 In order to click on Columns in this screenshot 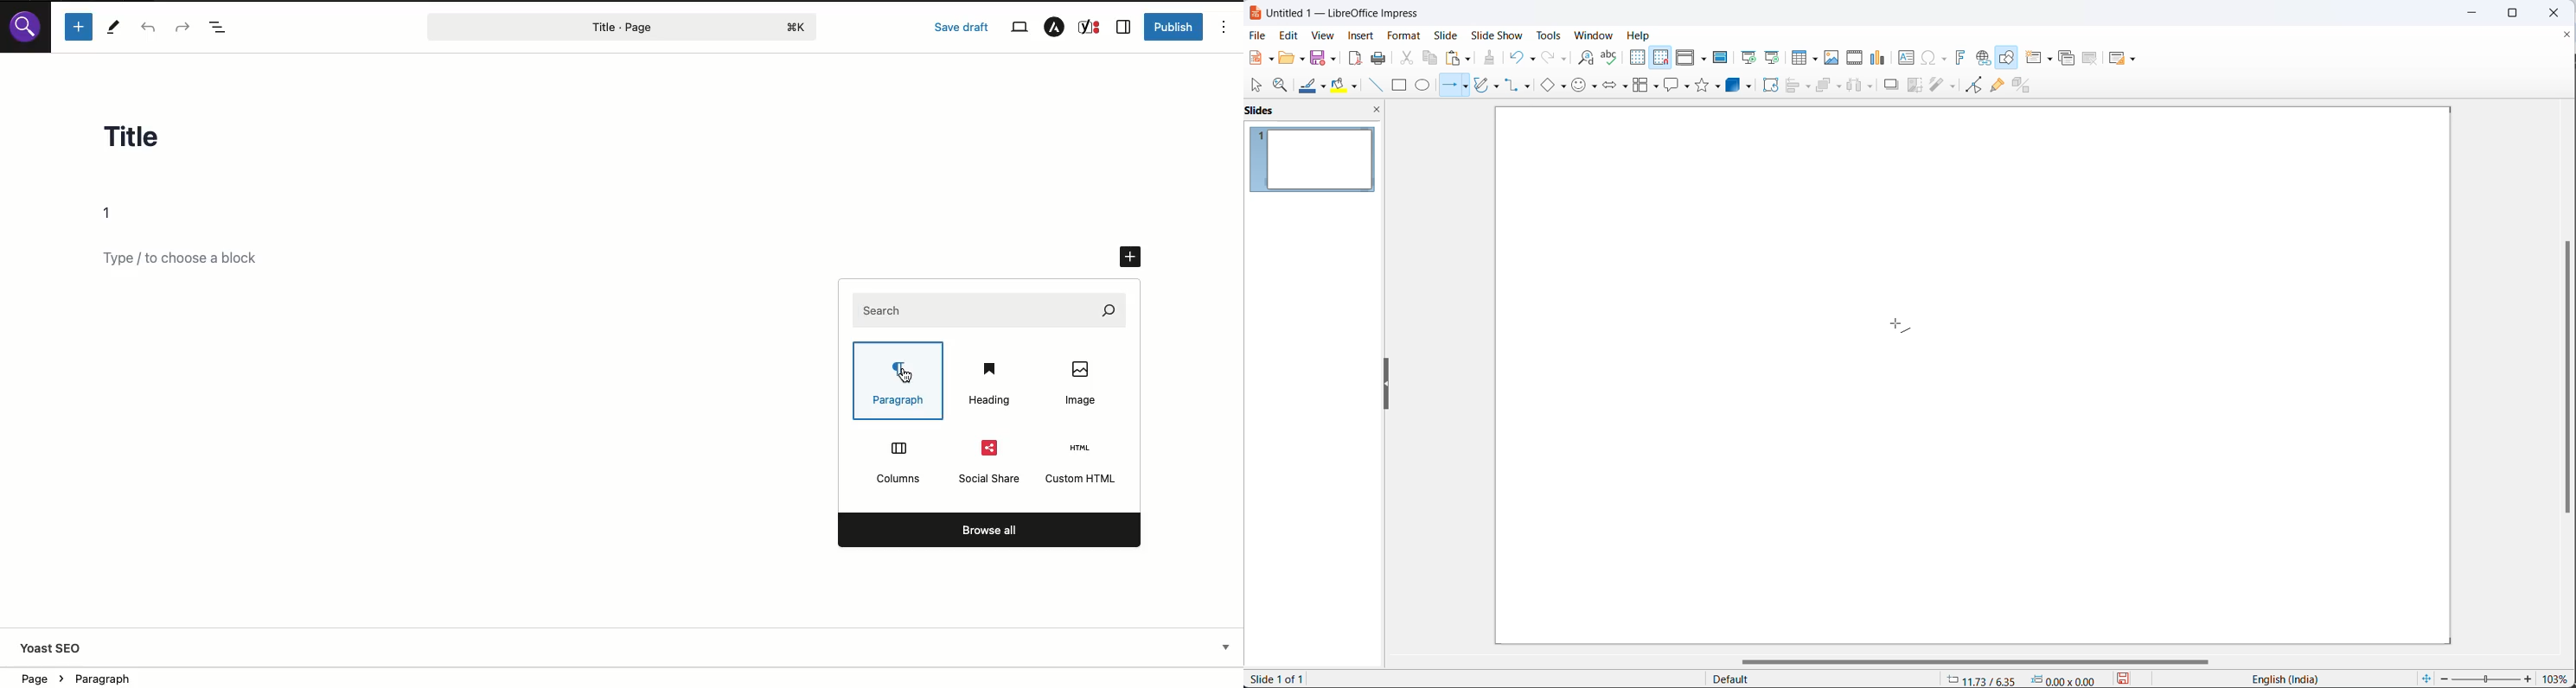, I will do `click(897, 461)`.